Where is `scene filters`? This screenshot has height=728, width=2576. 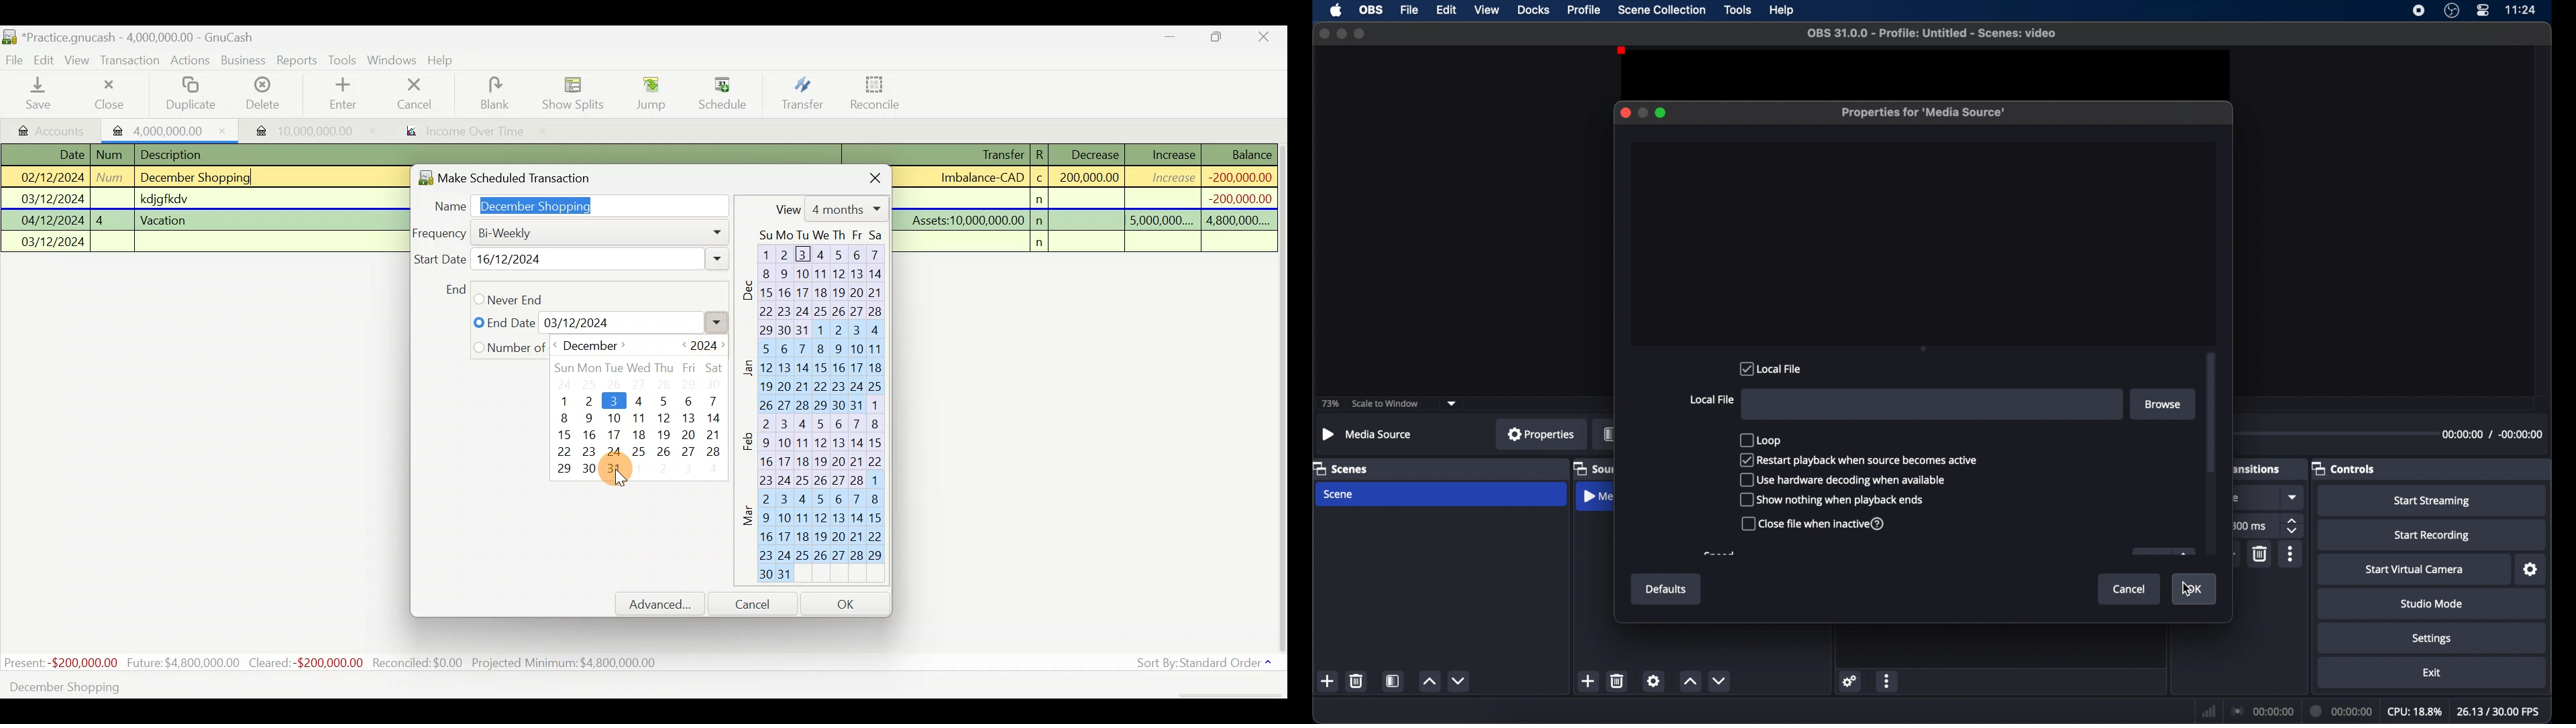 scene filters is located at coordinates (1393, 680).